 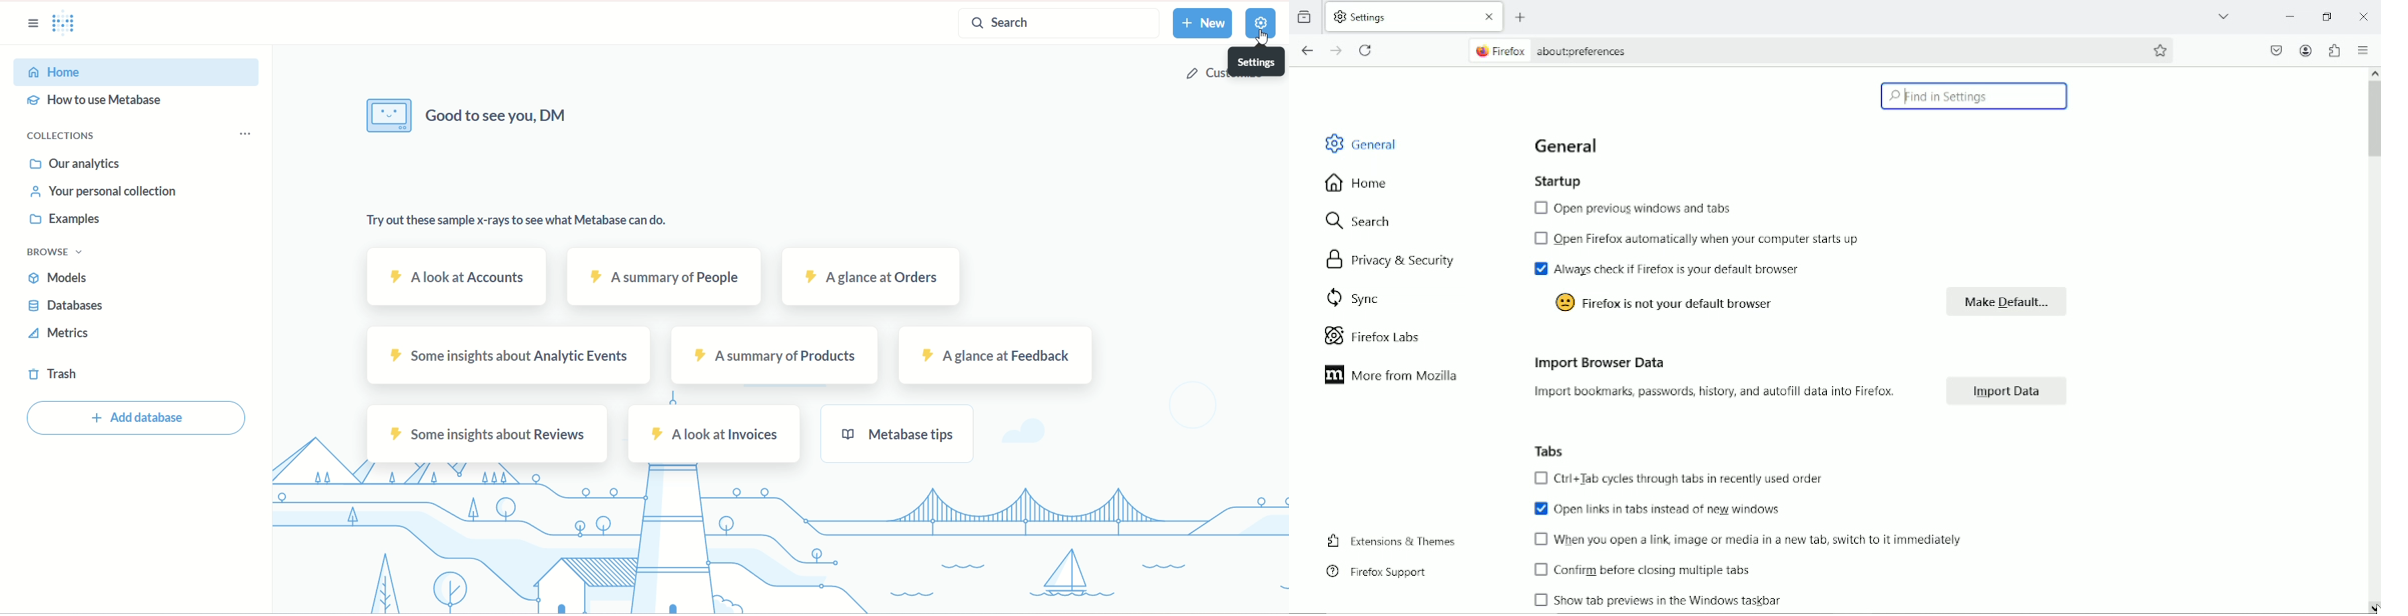 I want to click on Always check if Firefox is your default browser, so click(x=1668, y=270).